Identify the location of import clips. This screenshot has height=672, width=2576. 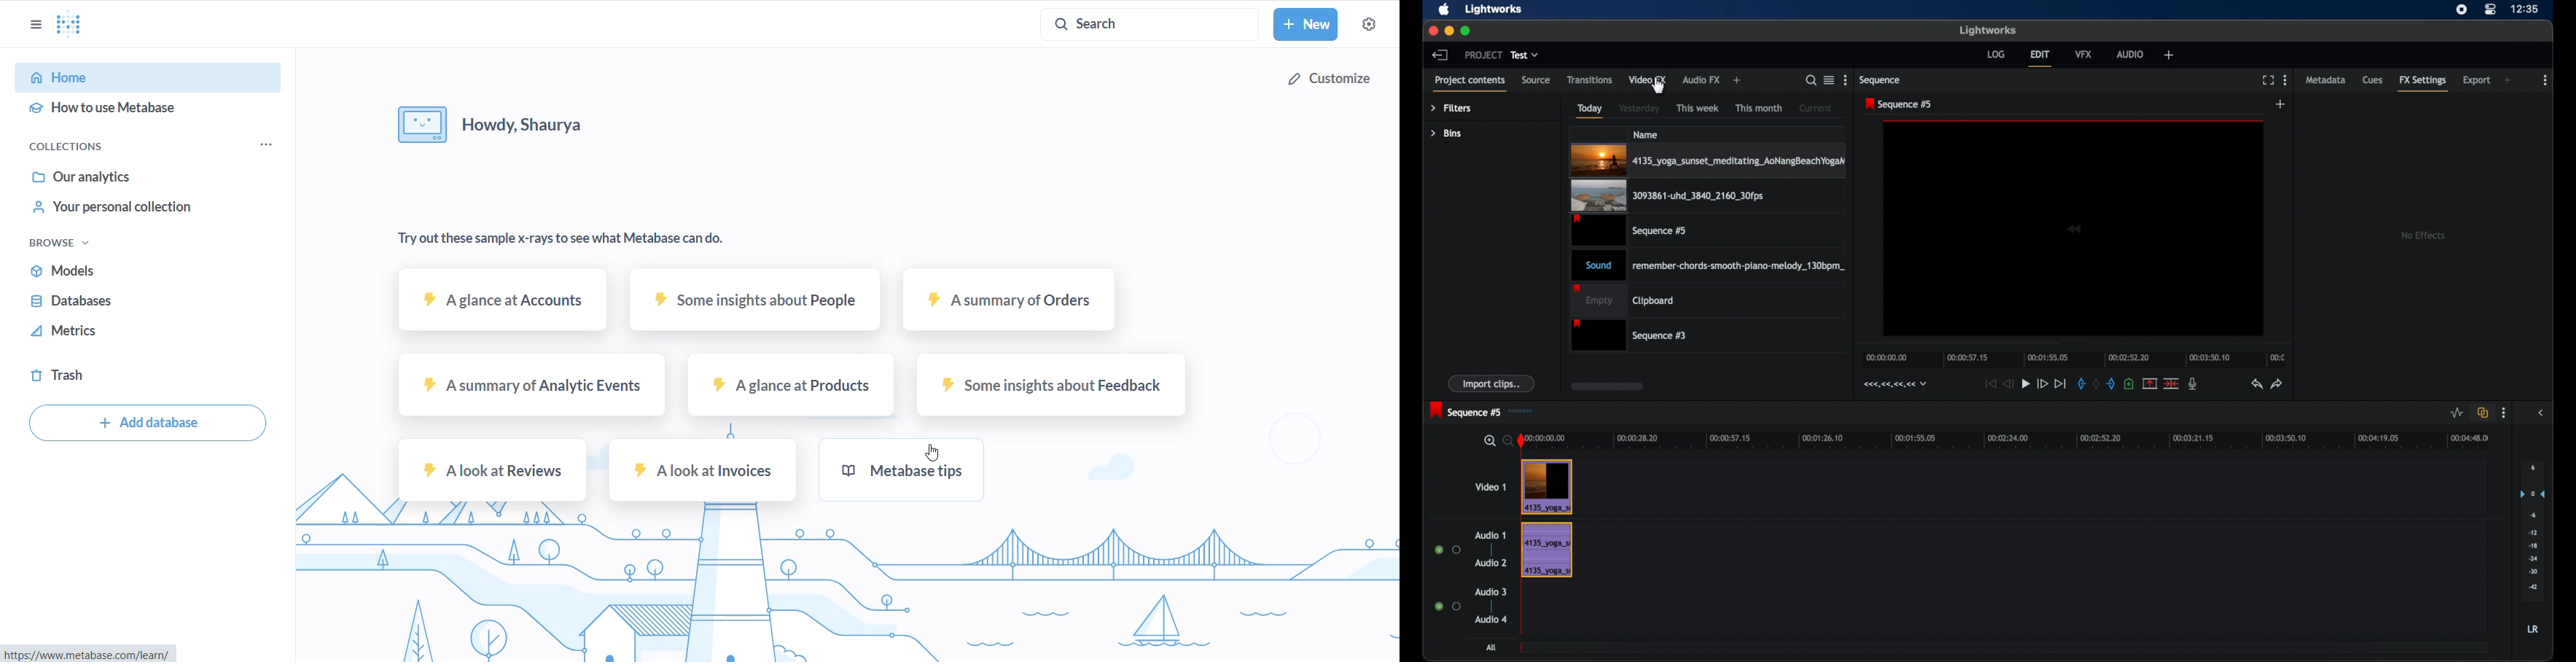
(1491, 384).